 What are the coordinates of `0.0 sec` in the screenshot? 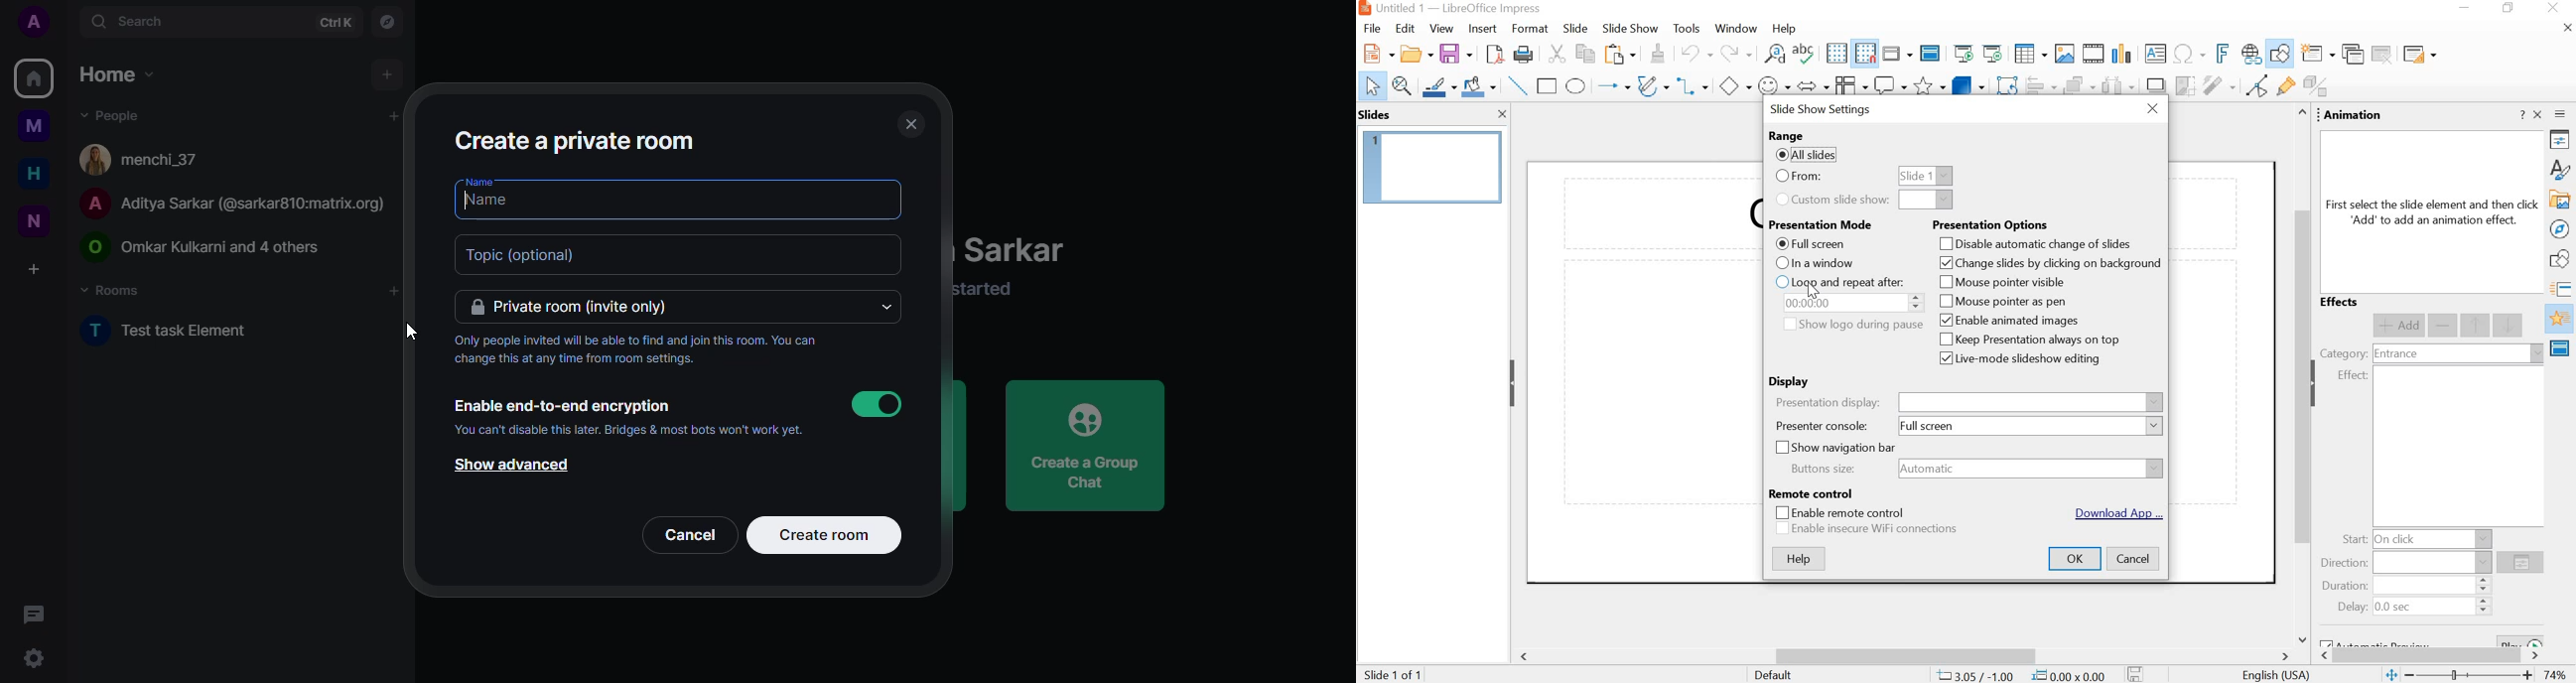 It's located at (2395, 608).